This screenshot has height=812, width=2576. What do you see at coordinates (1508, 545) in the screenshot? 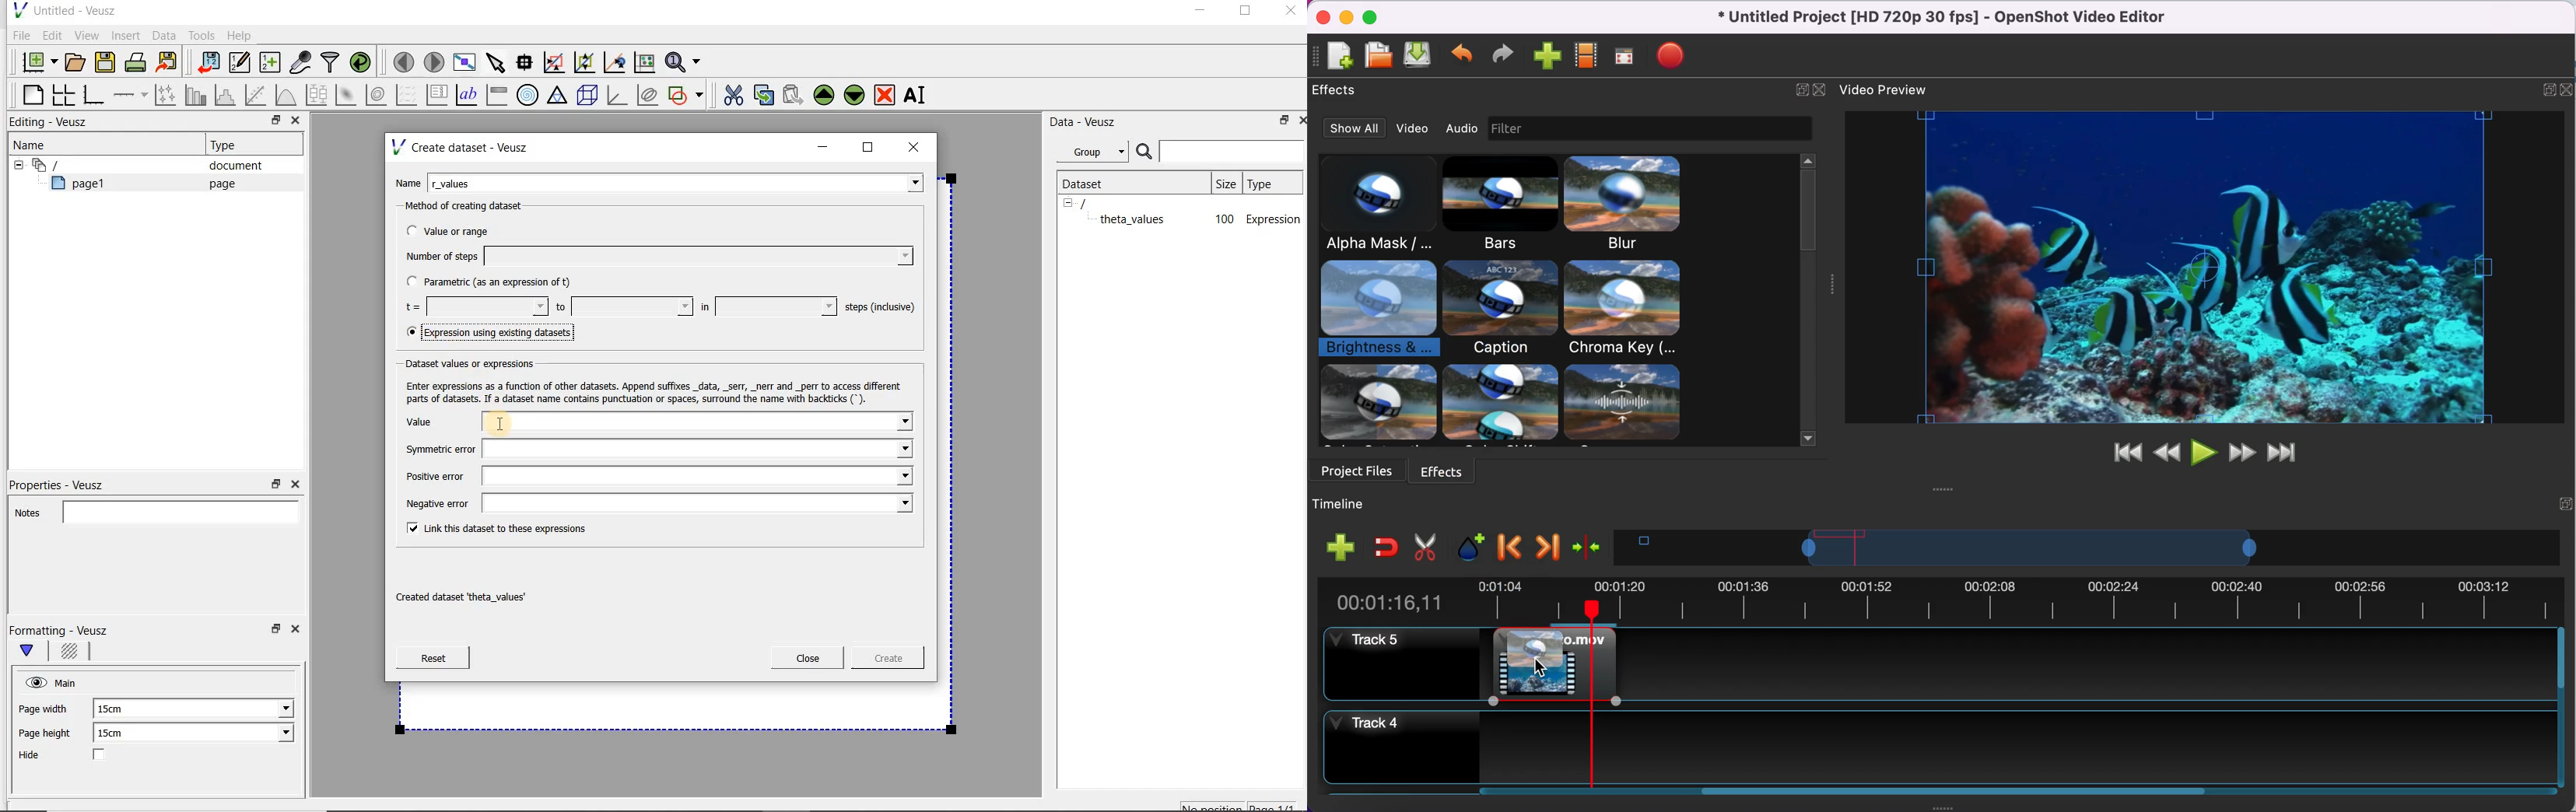
I see `previous marker` at bounding box center [1508, 545].